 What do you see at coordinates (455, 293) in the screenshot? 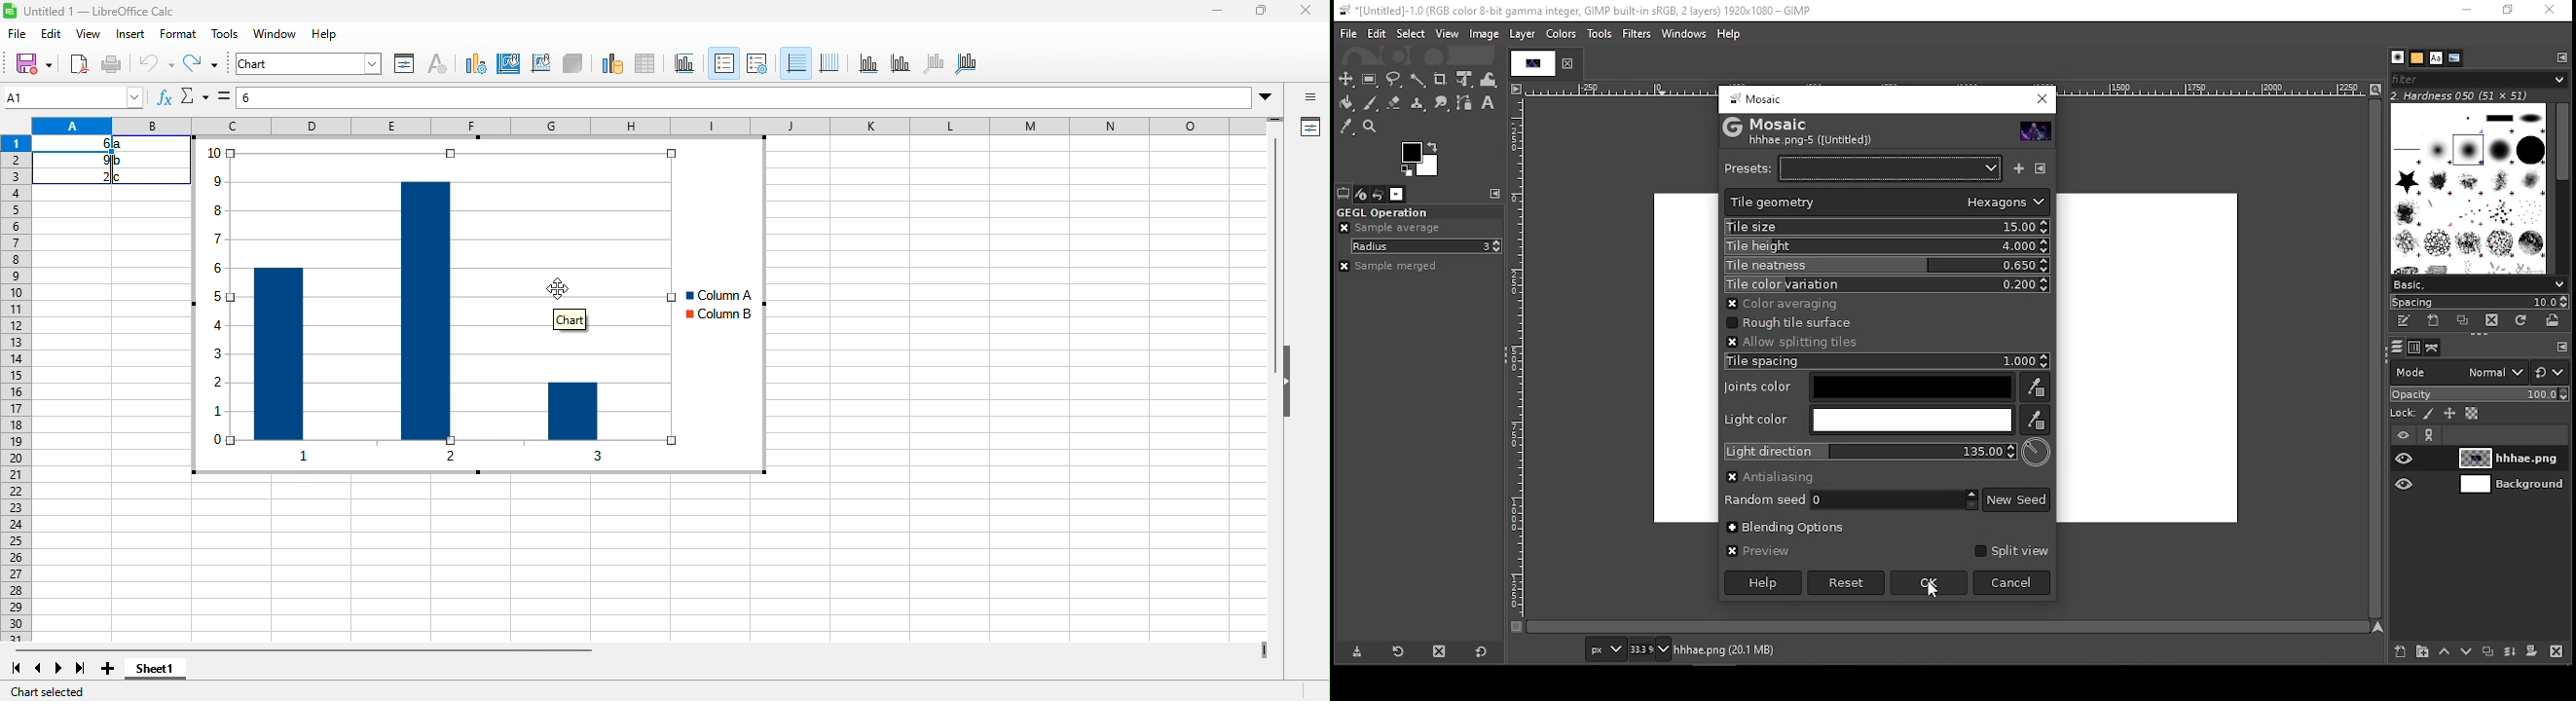
I see `columns` at bounding box center [455, 293].